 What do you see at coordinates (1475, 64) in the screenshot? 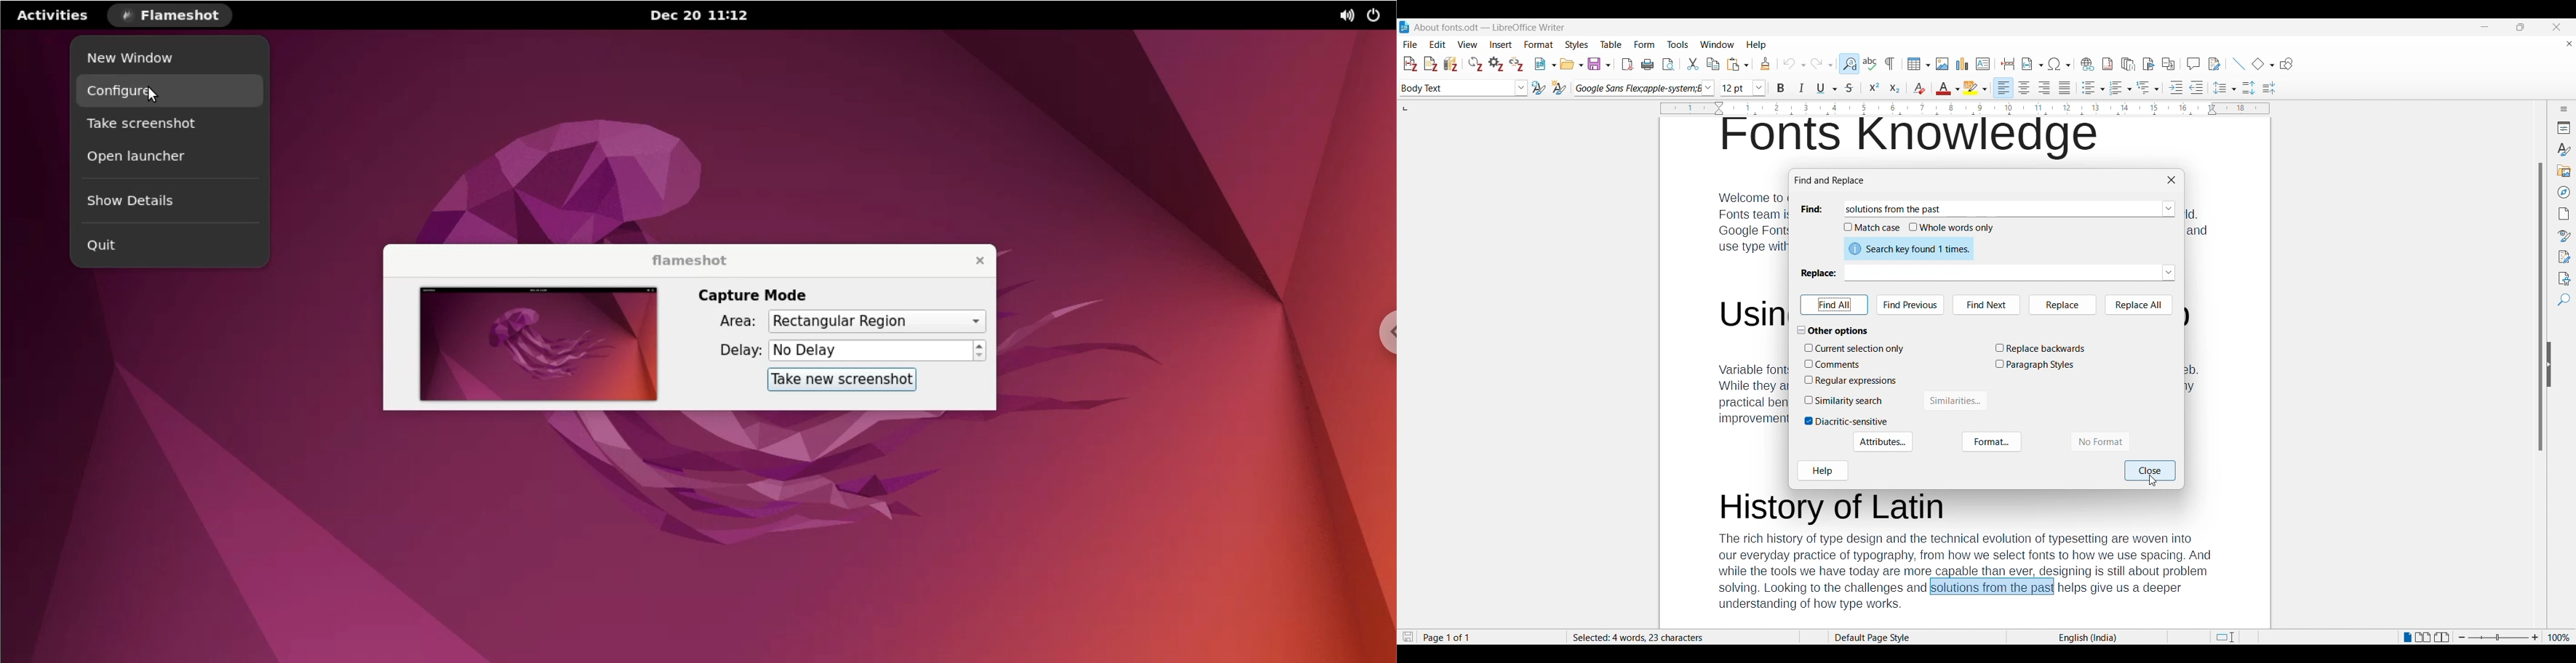
I see `Refresh` at bounding box center [1475, 64].